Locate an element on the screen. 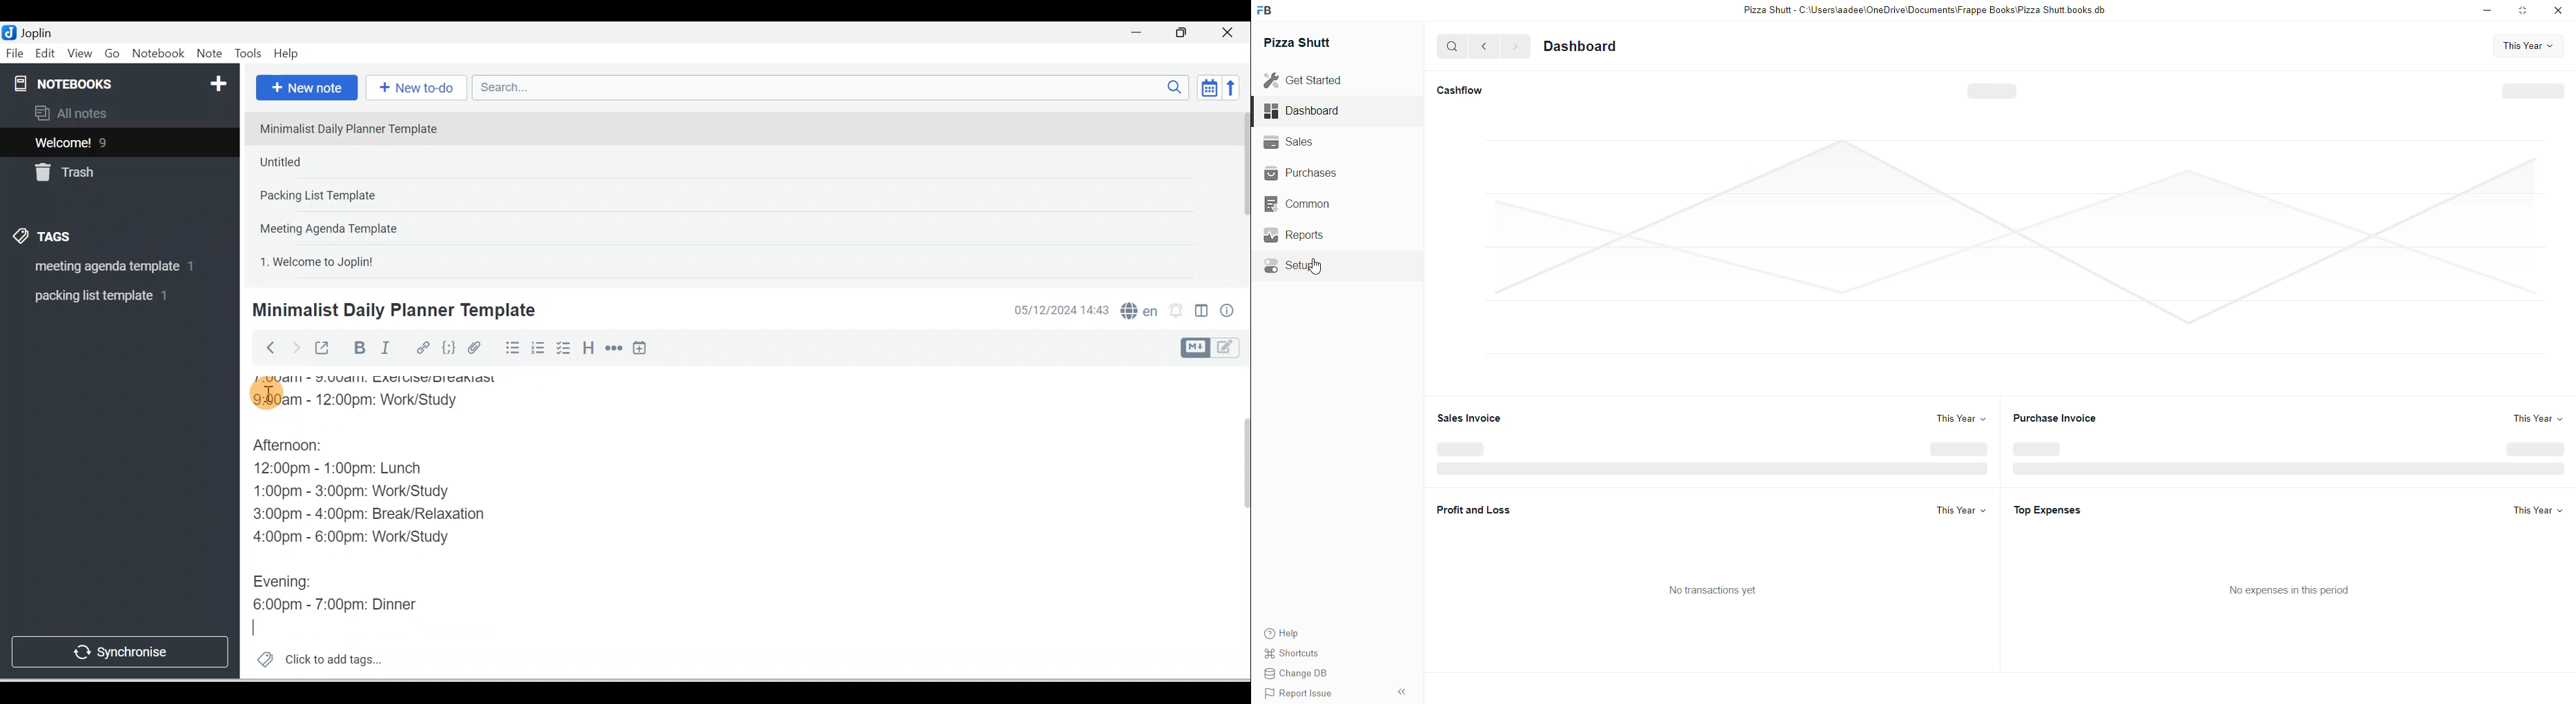 The image size is (2576, 728). Profit and Loss  is located at coordinates (1466, 506).